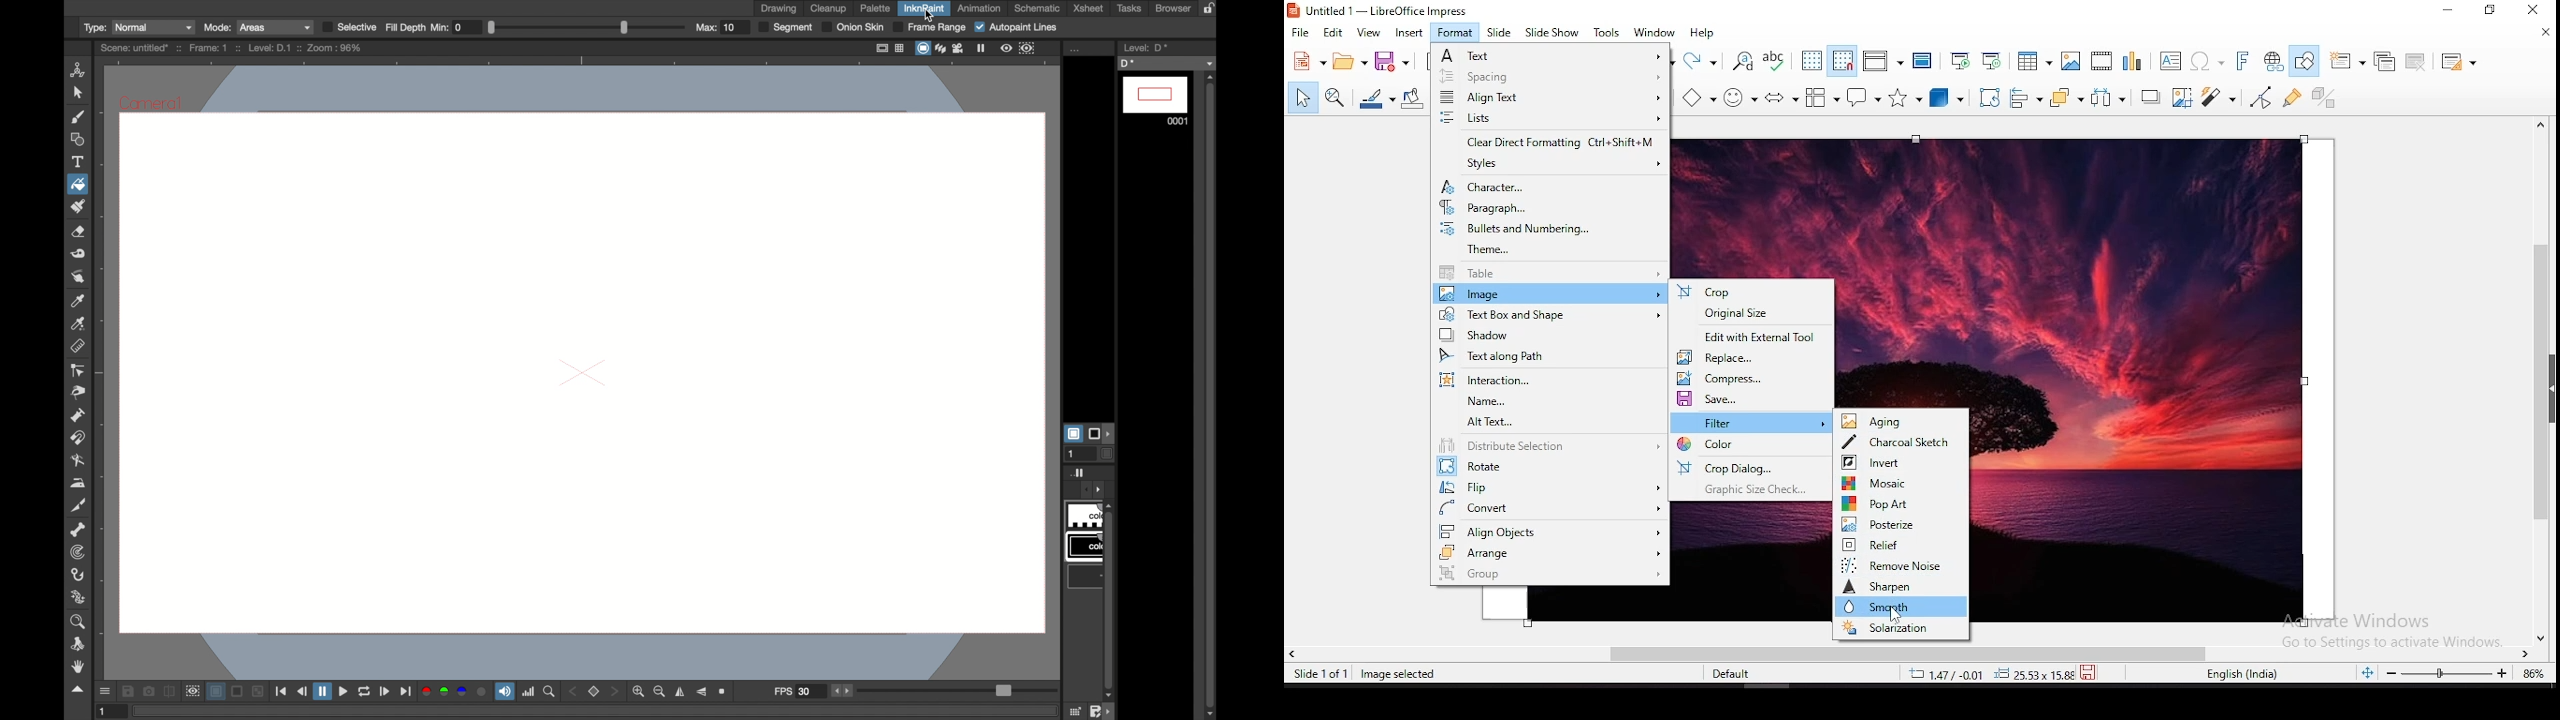 The image size is (2576, 728). I want to click on convert, so click(1552, 508).